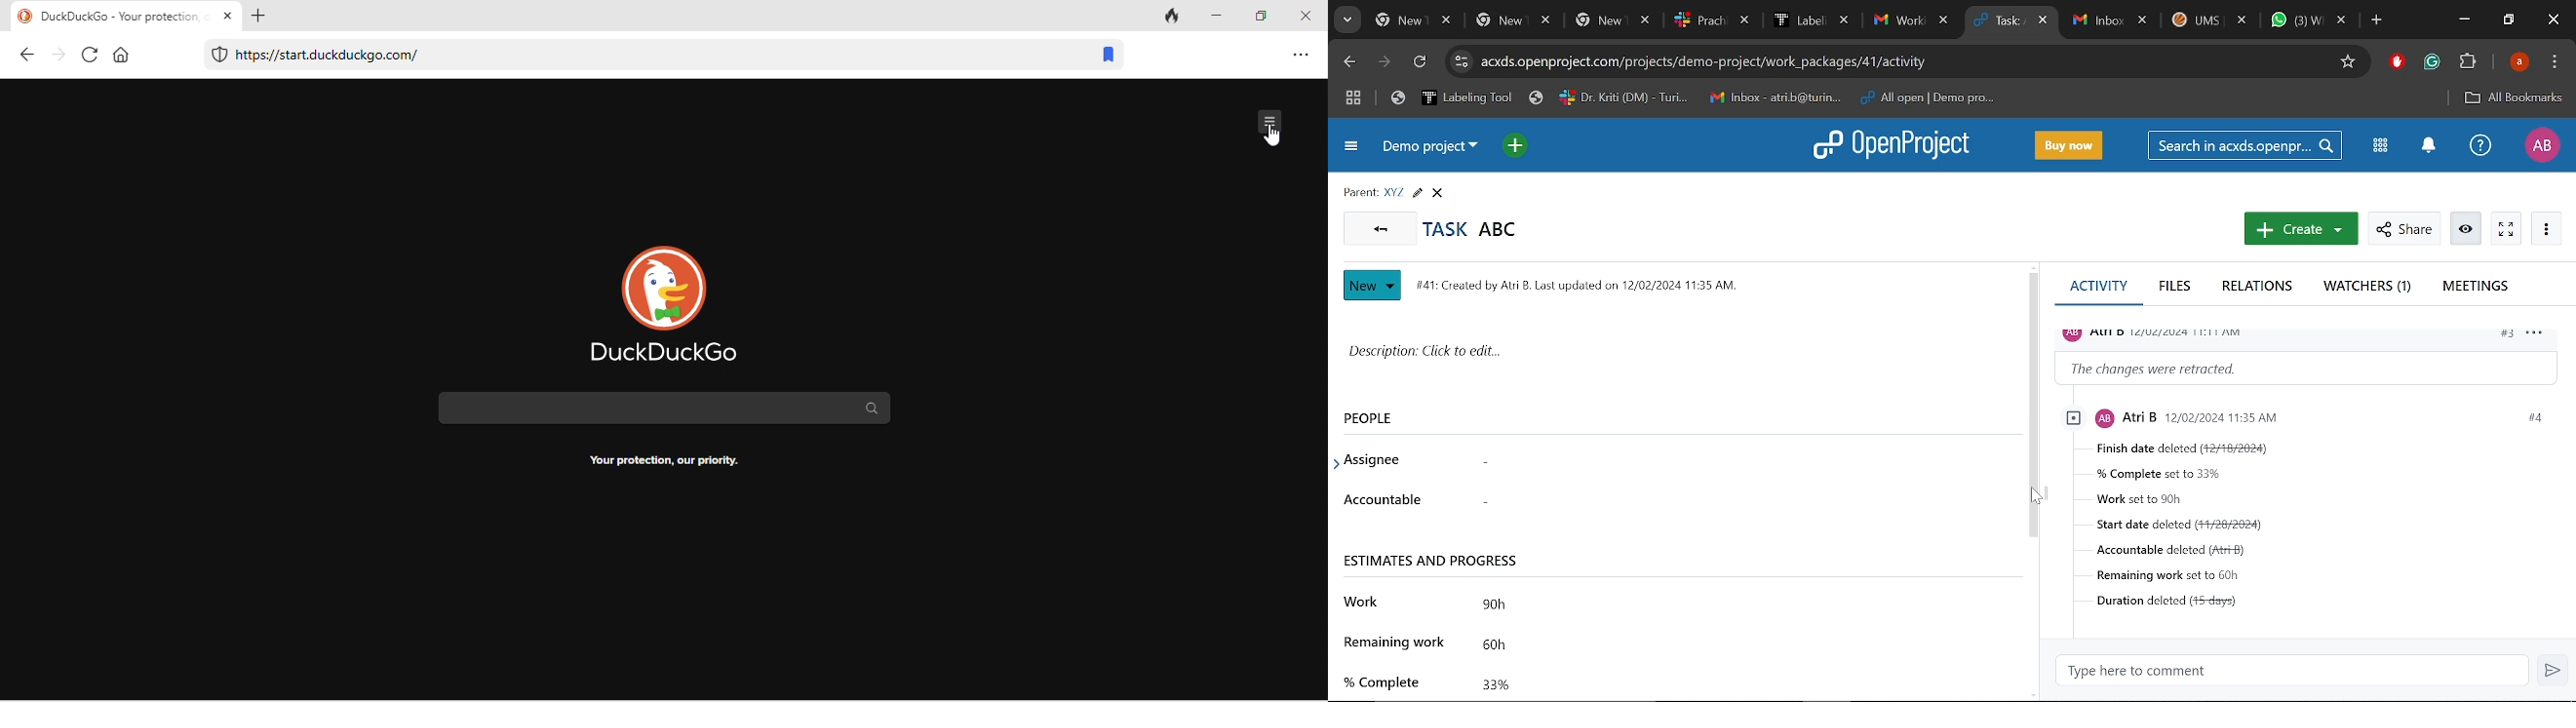 The width and height of the screenshot is (2576, 728). What do you see at coordinates (1382, 496) in the screenshot?
I see `accountable` at bounding box center [1382, 496].